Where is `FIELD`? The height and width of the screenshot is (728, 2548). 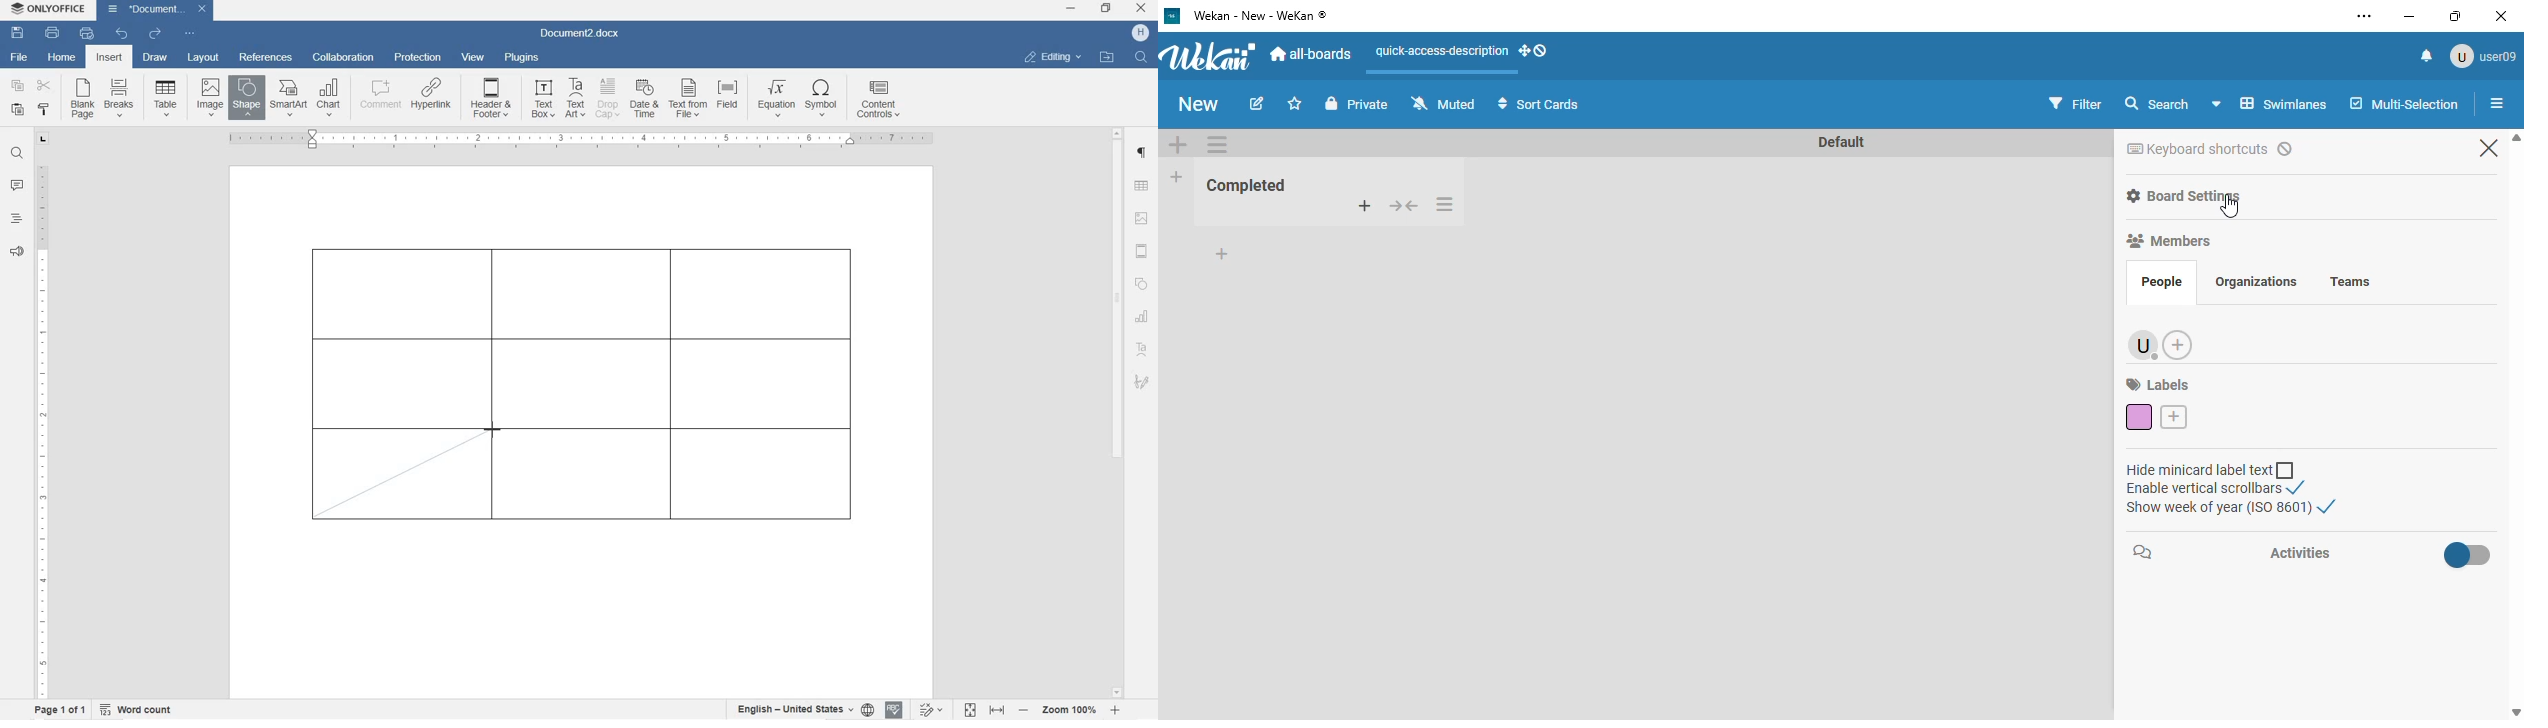 FIELD is located at coordinates (731, 100).